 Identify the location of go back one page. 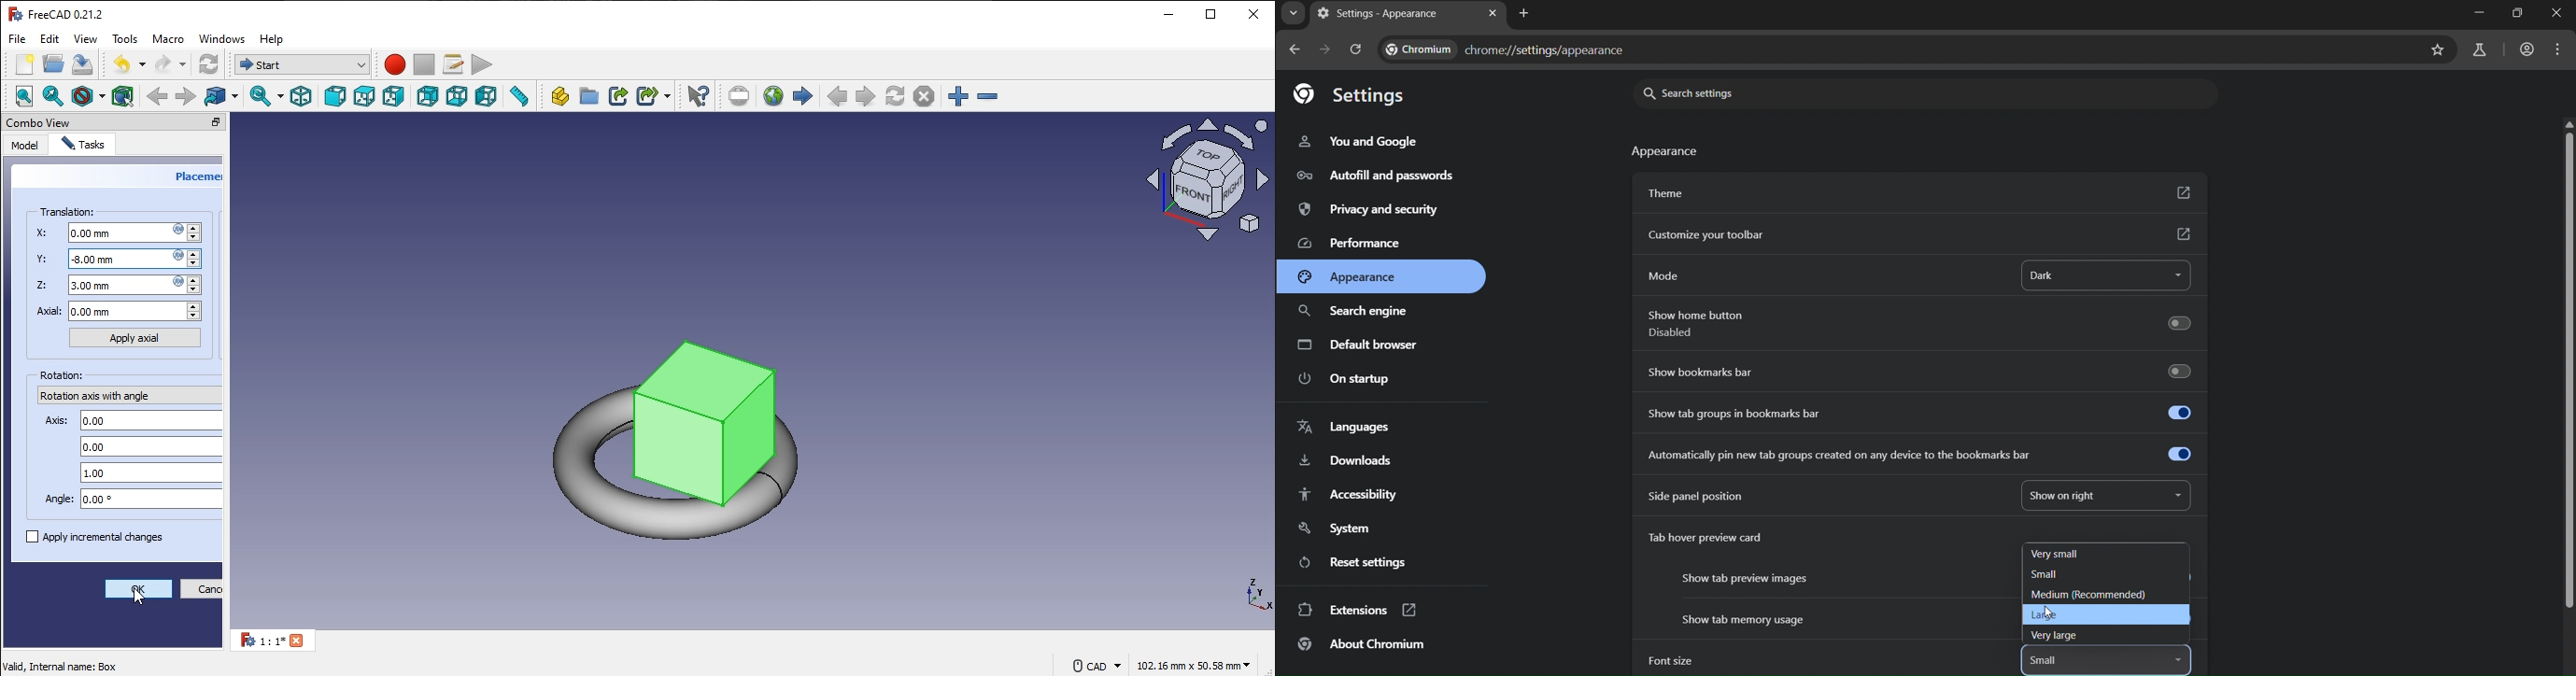
(1291, 50).